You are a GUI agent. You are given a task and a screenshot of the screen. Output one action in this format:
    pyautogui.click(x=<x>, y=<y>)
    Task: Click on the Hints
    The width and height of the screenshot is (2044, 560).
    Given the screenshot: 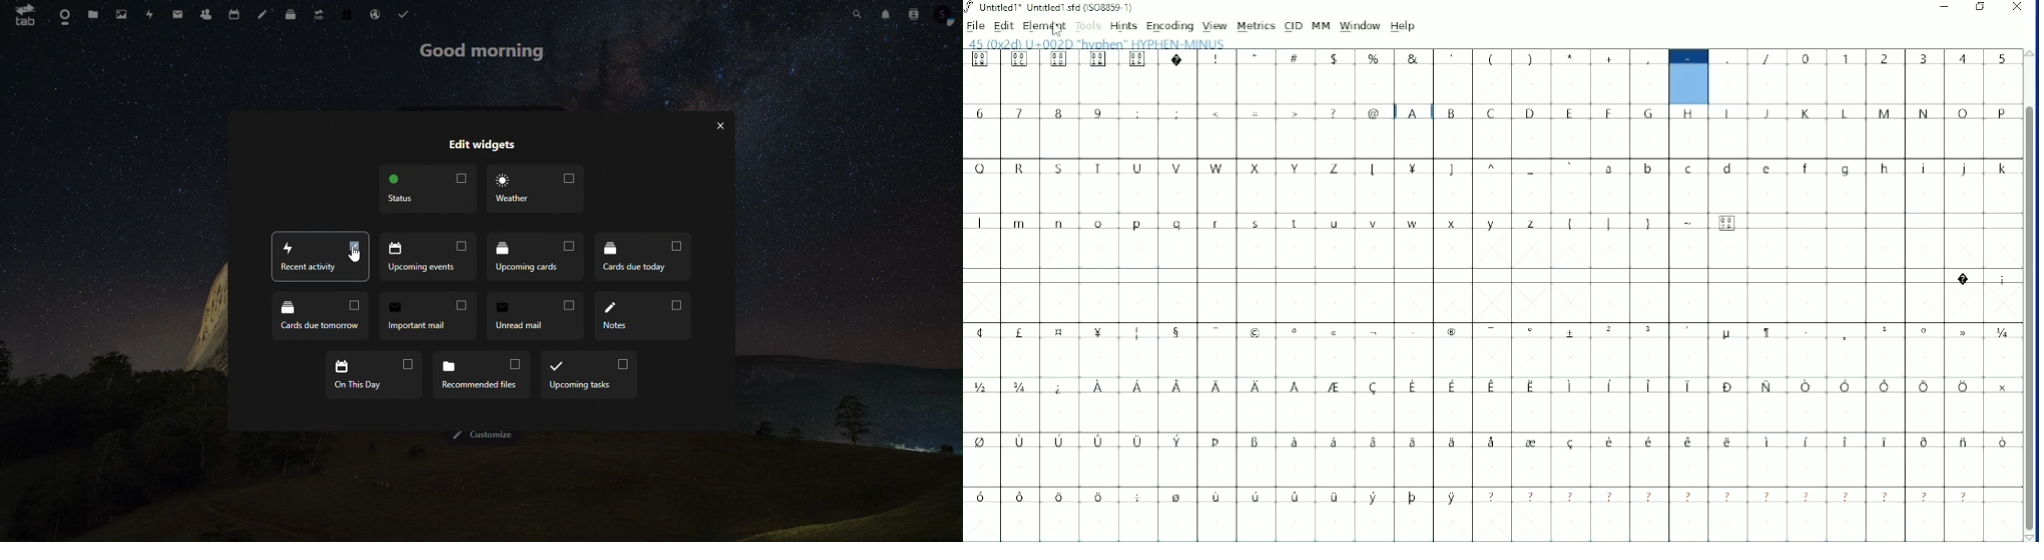 What is the action you would take?
    pyautogui.click(x=1123, y=26)
    